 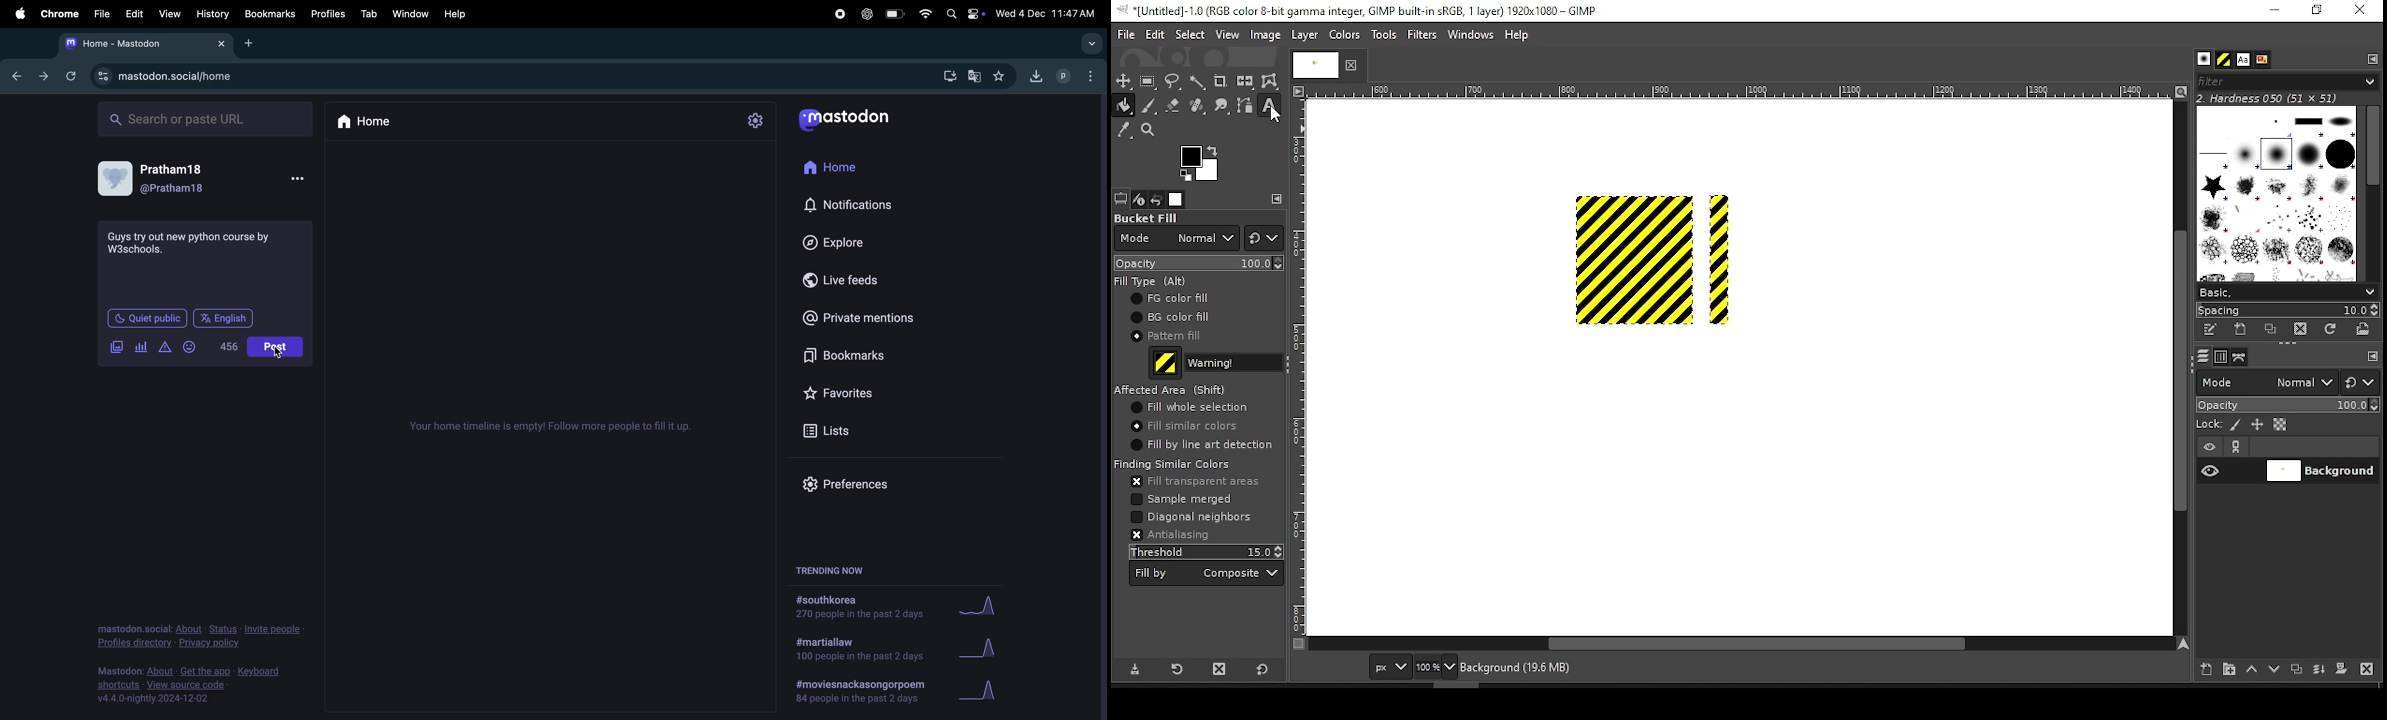 I want to click on alert, so click(x=167, y=346).